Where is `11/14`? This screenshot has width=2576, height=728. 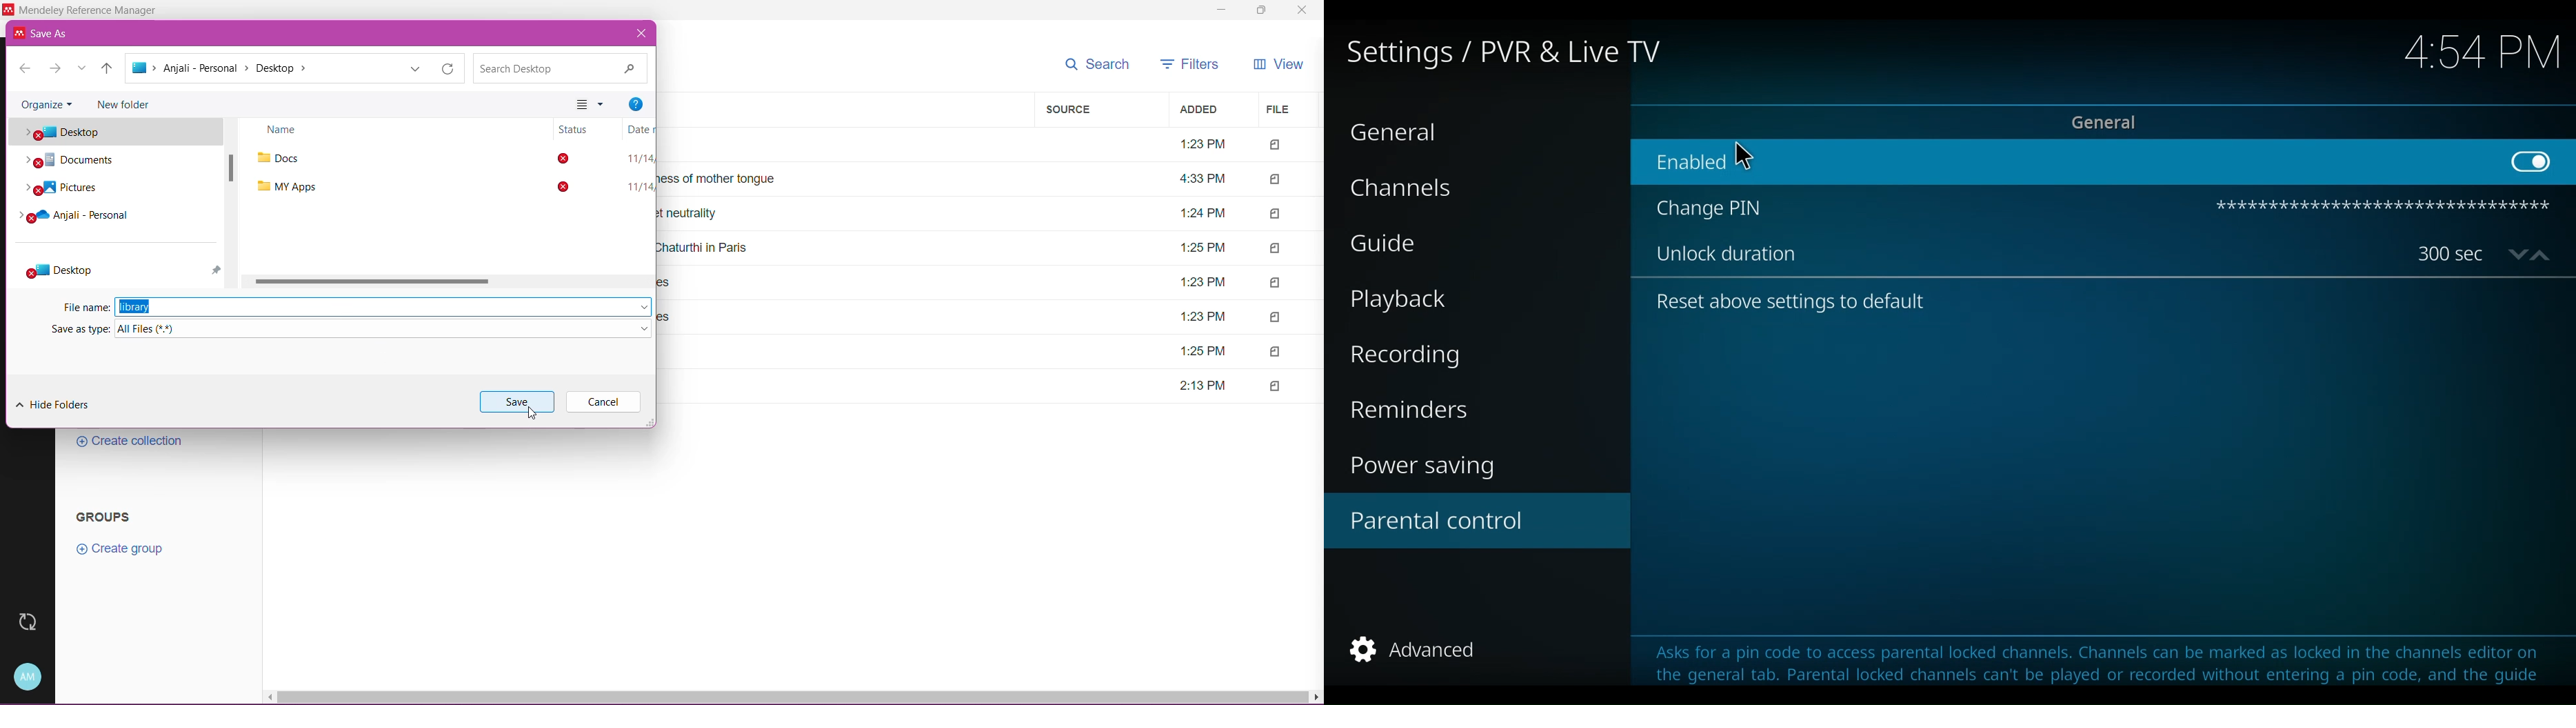 11/14 is located at coordinates (638, 157).